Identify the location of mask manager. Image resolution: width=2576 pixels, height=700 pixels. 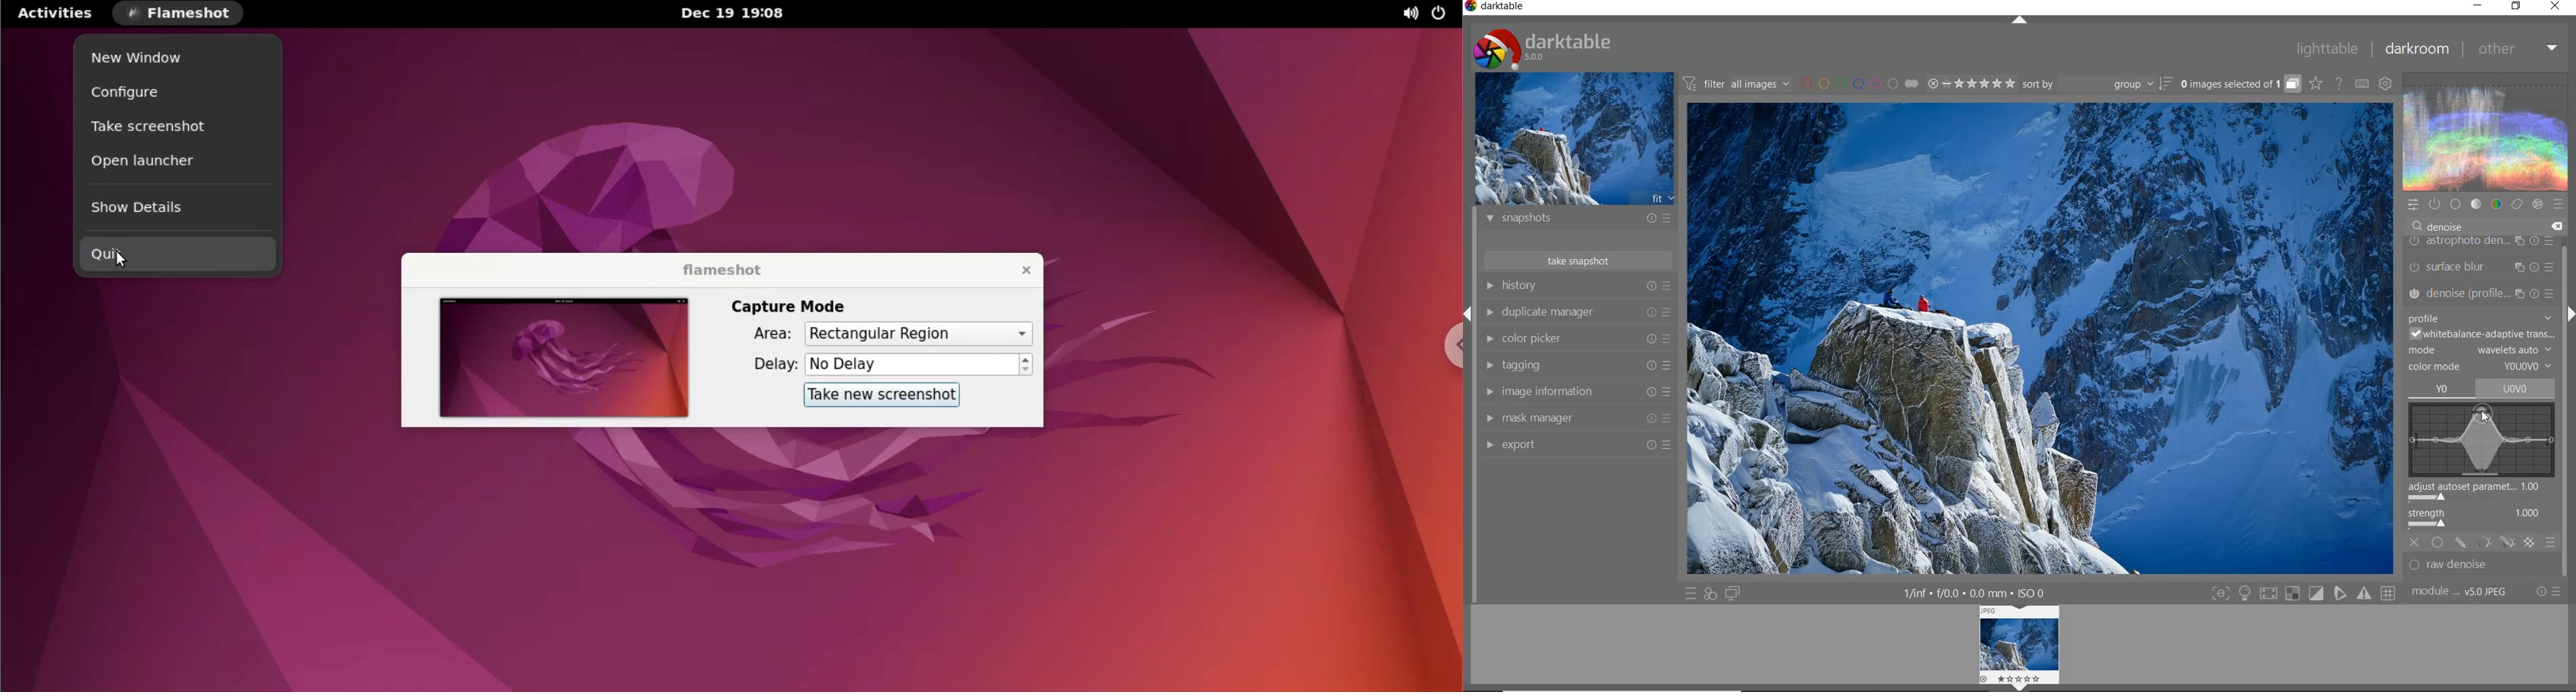
(1576, 419).